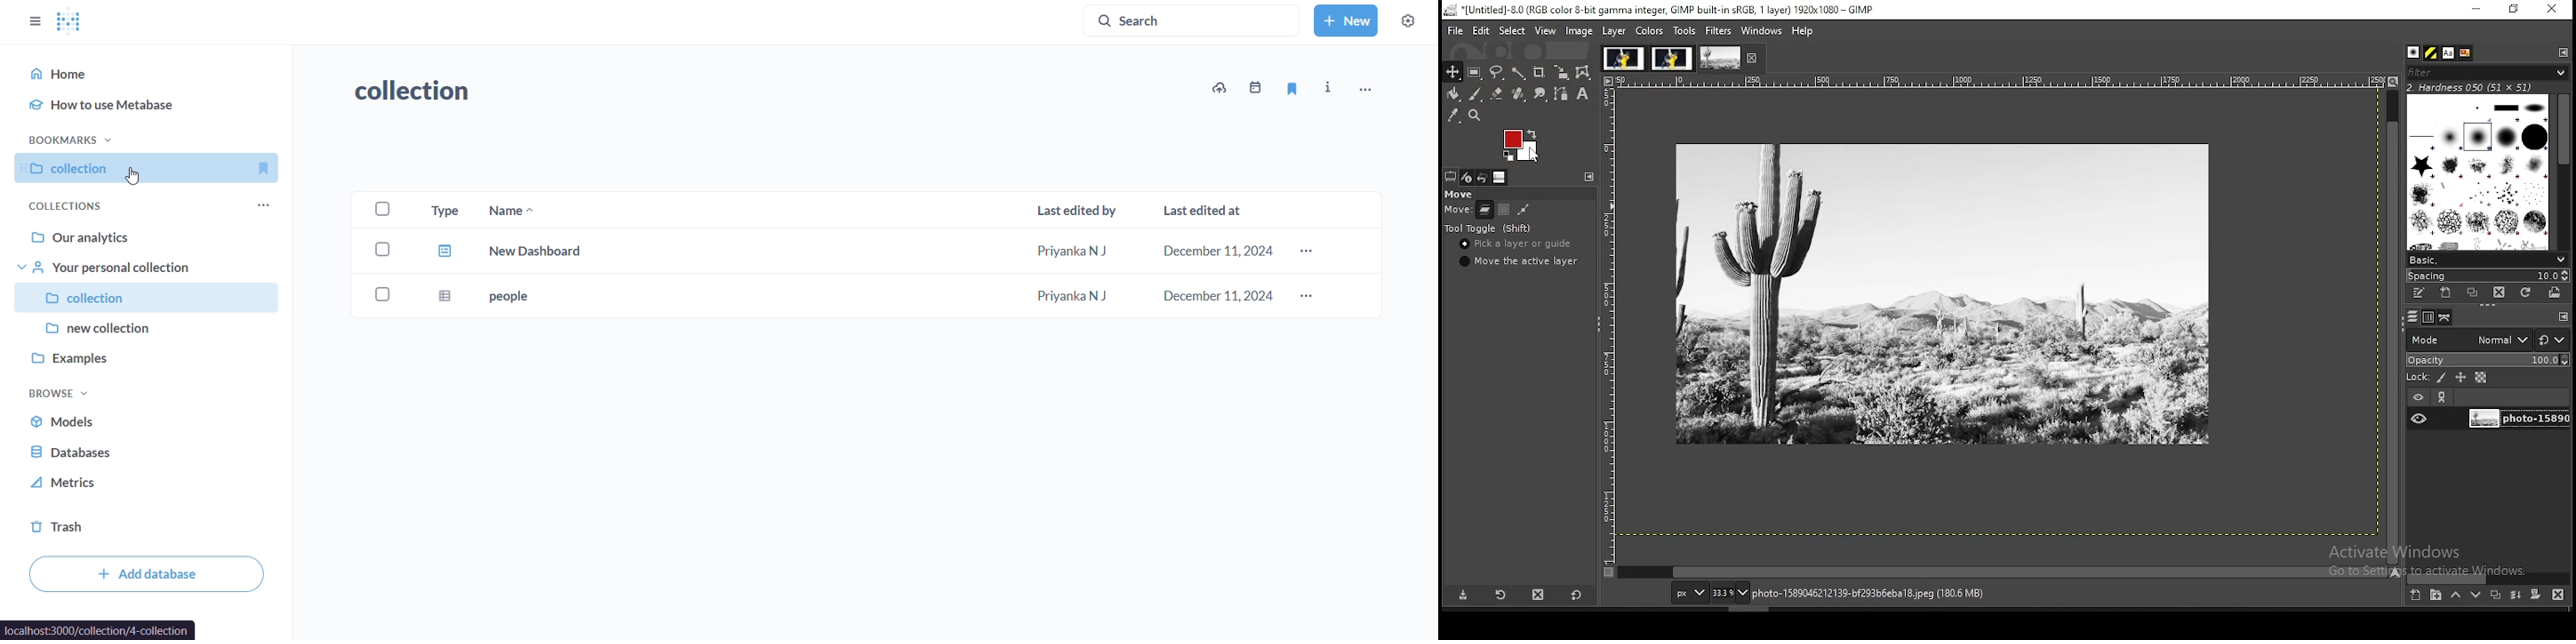  Describe the element at coordinates (2562, 52) in the screenshot. I see `configure this pane` at that location.